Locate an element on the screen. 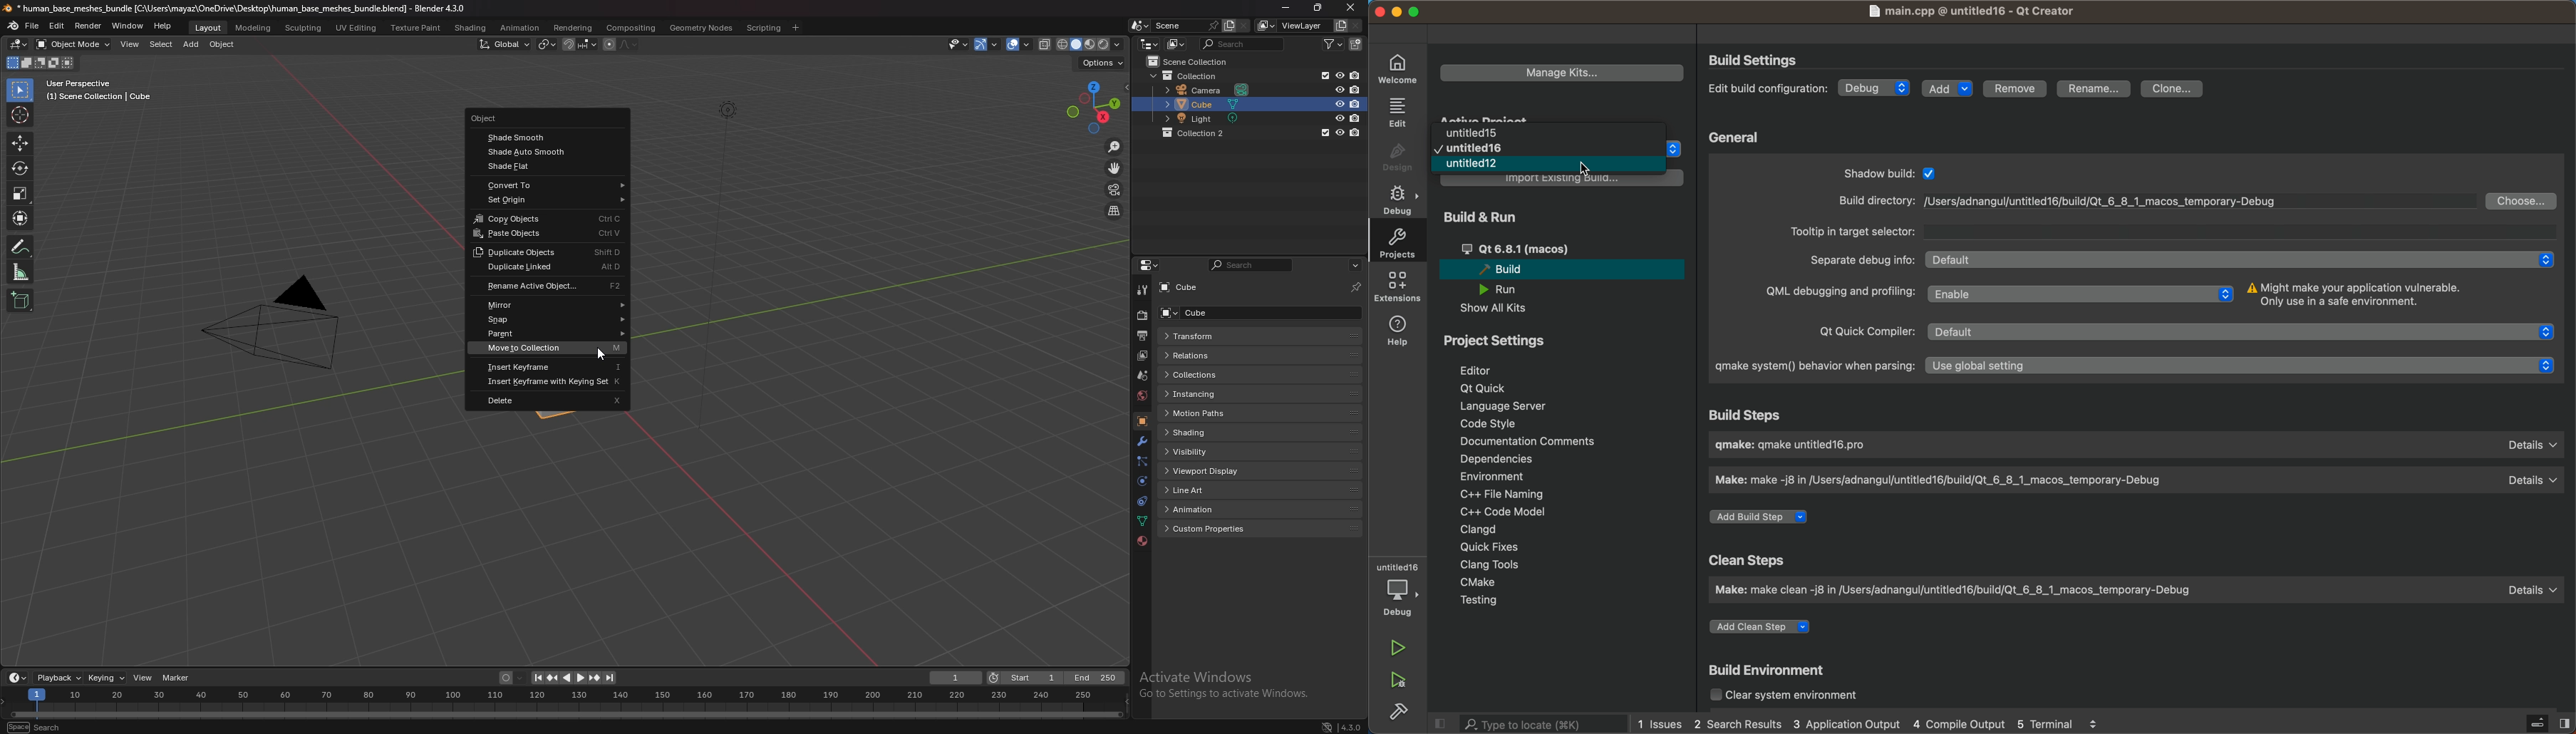 This screenshot has height=756, width=2576. network is located at coordinates (1325, 725).